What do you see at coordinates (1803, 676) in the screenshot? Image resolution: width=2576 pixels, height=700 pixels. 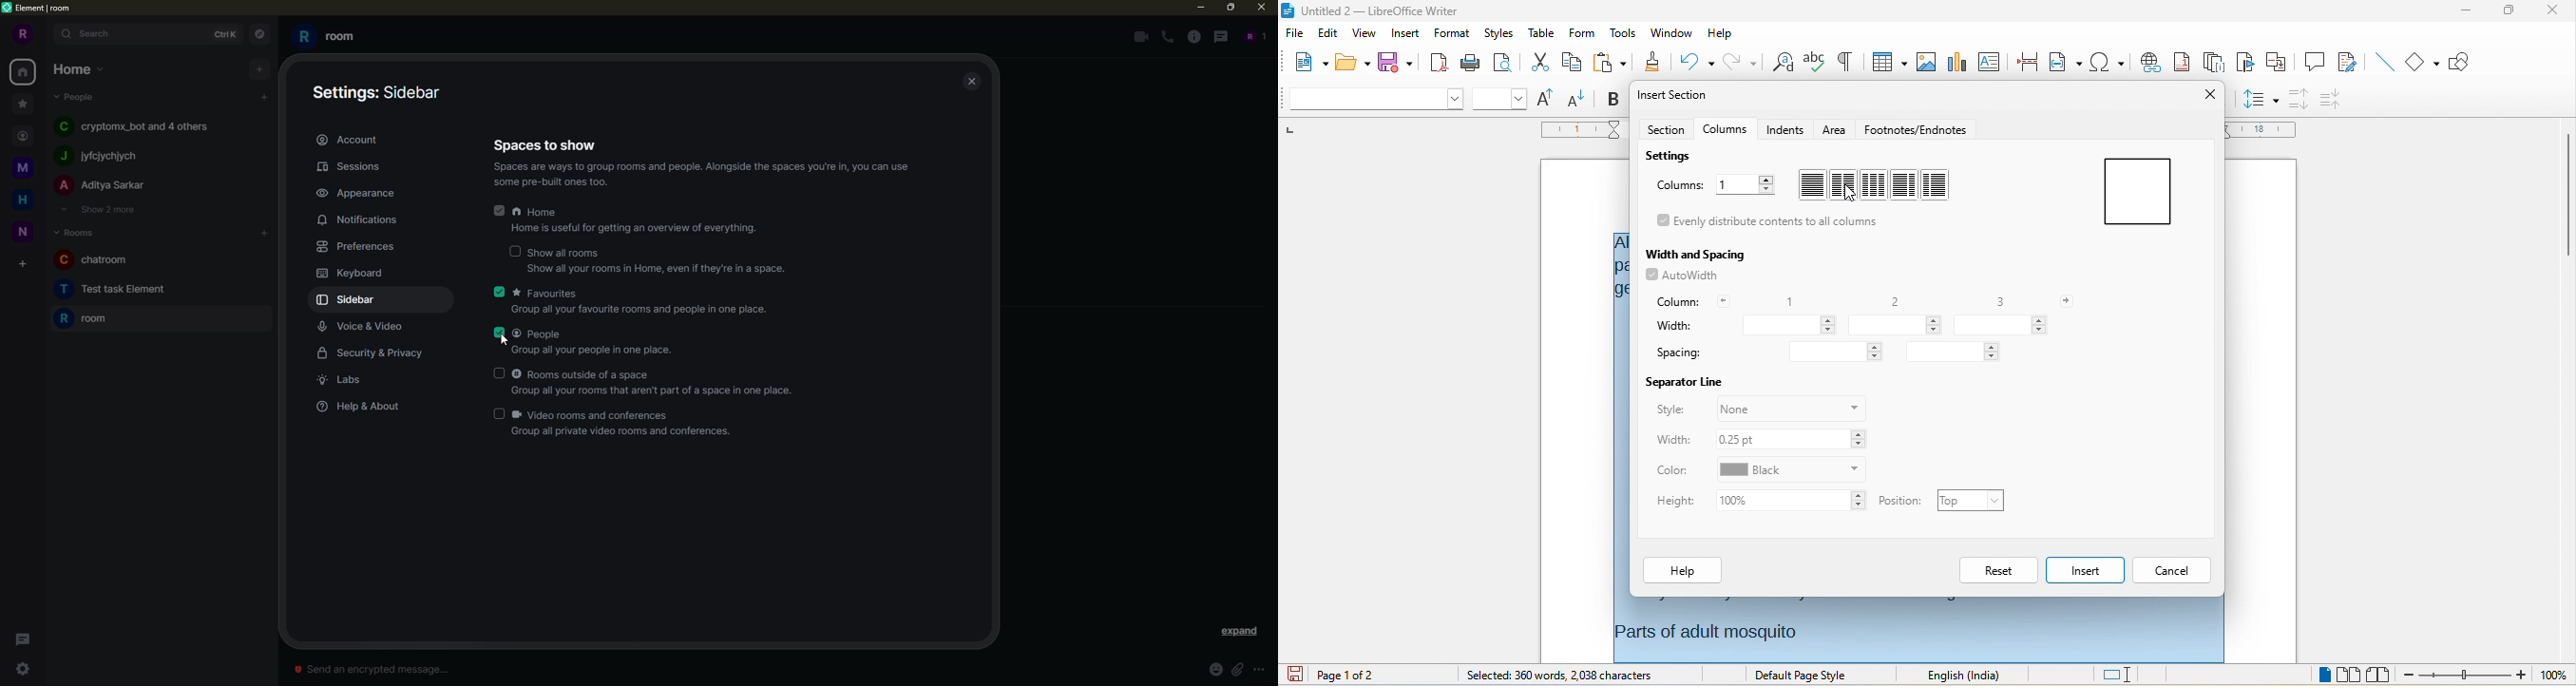 I see `default page style` at bounding box center [1803, 676].